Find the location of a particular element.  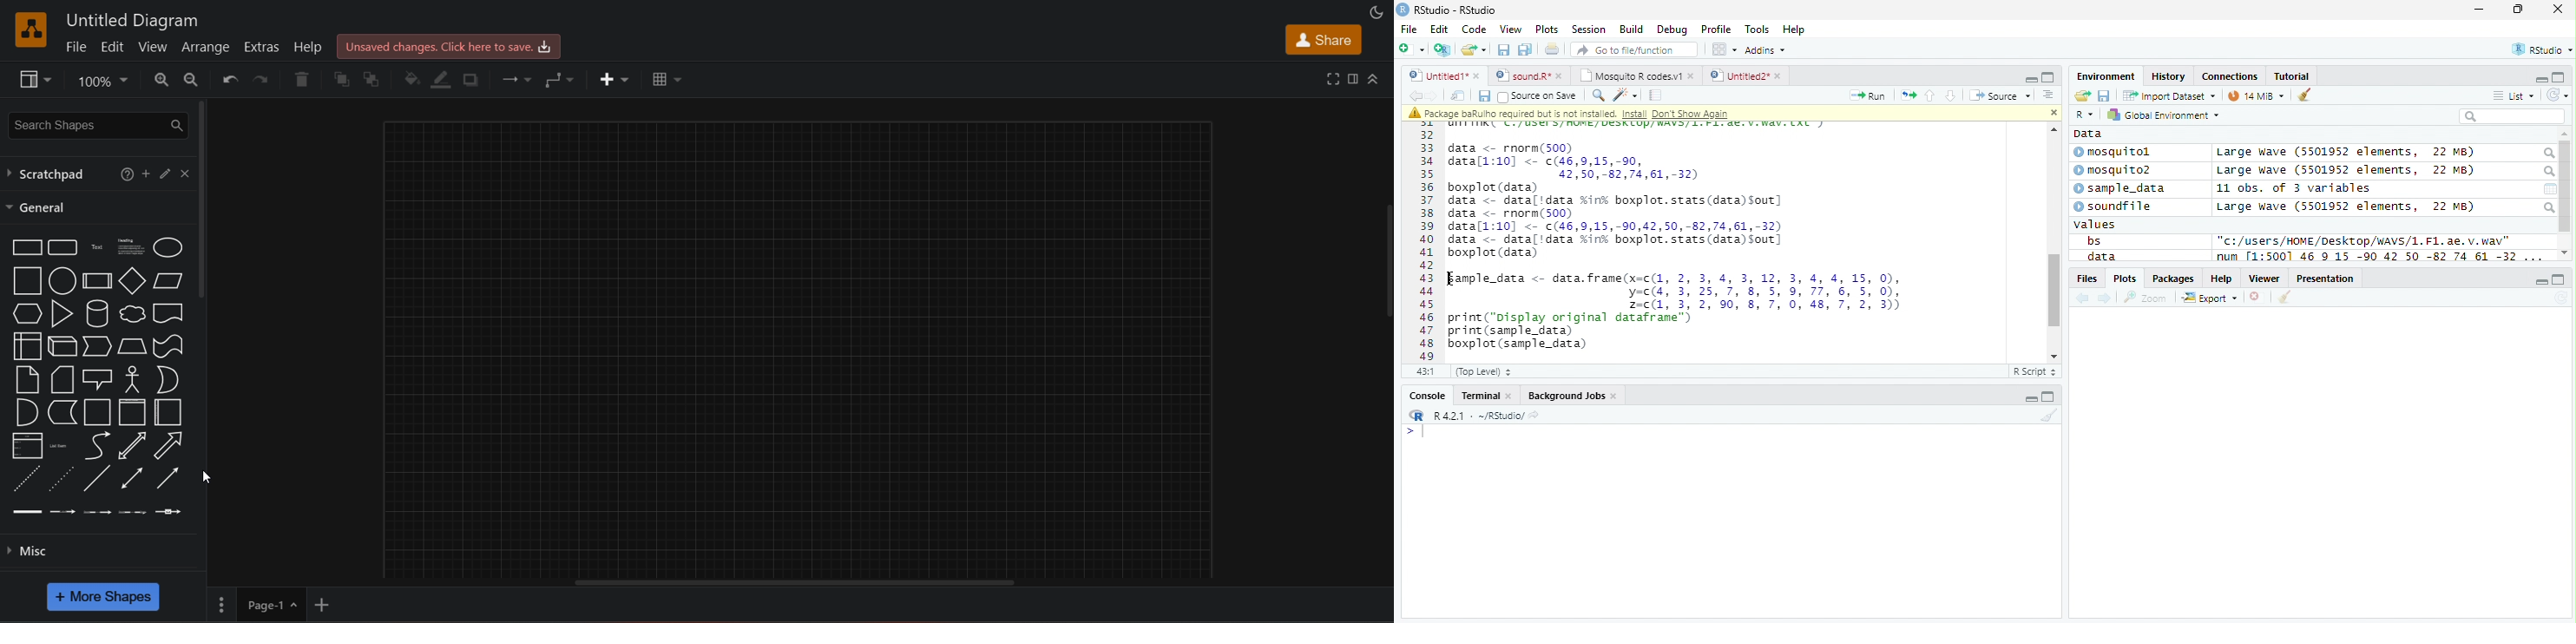

Compile report is located at coordinates (1656, 95).